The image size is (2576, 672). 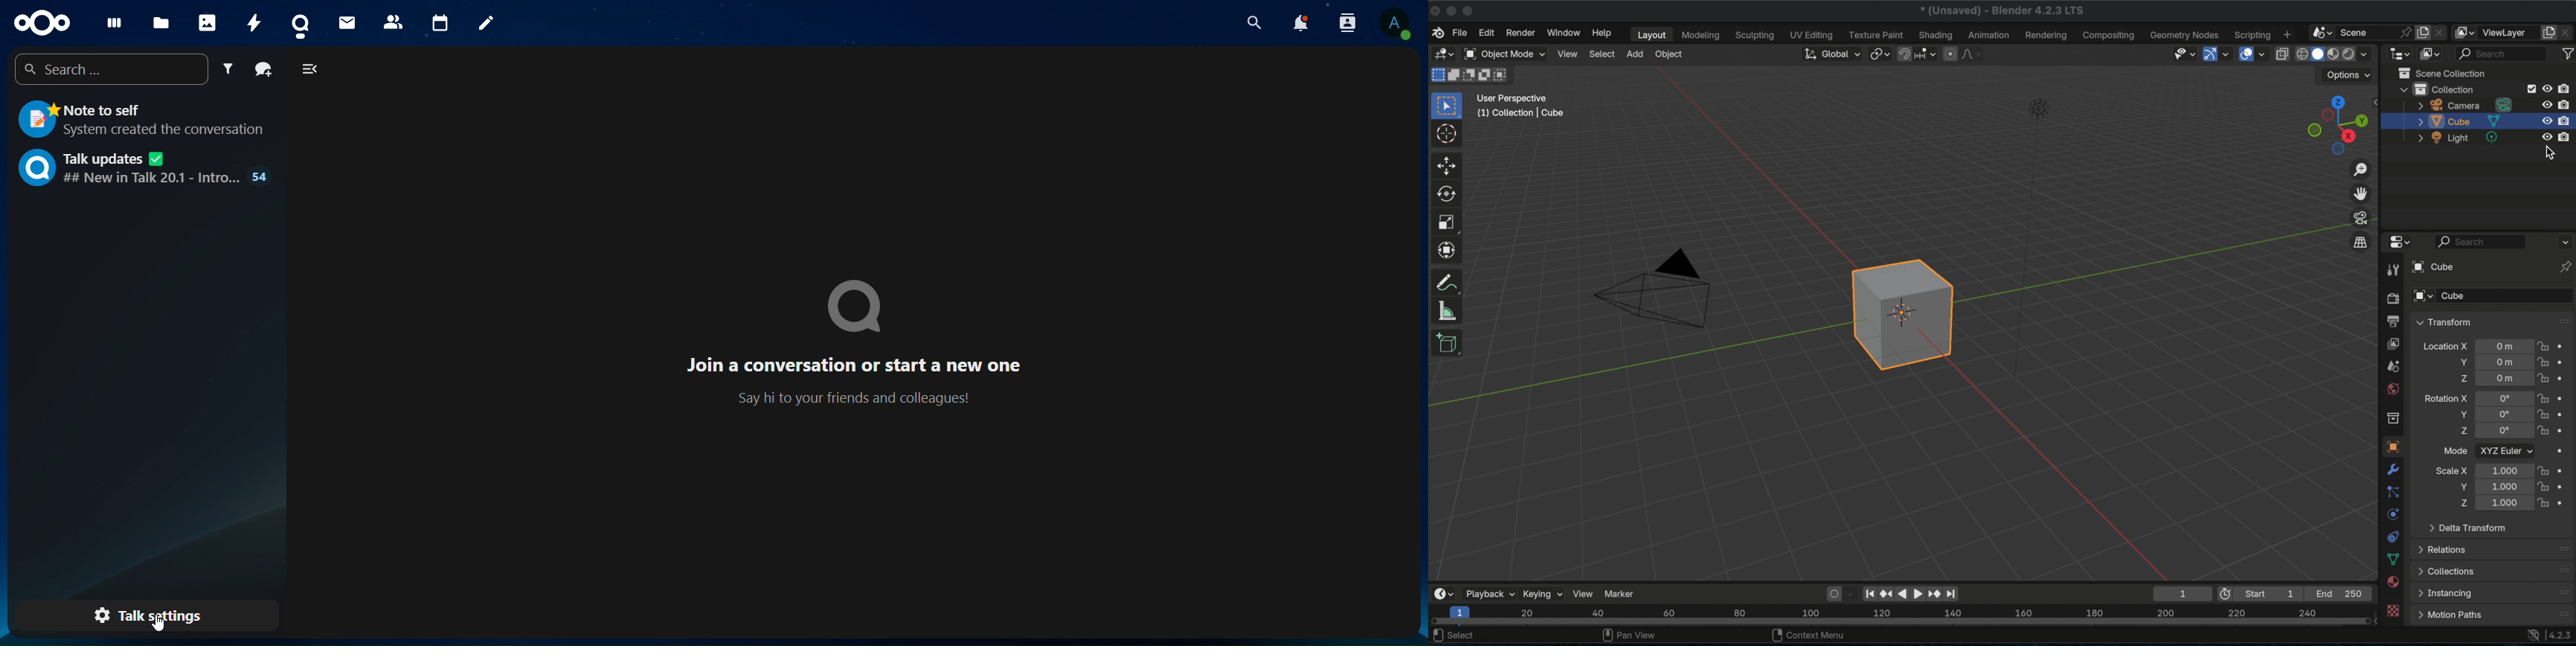 What do you see at coordinates (206, 19) in the screenshot?
I see `photos` at bounding box center [206, 19].